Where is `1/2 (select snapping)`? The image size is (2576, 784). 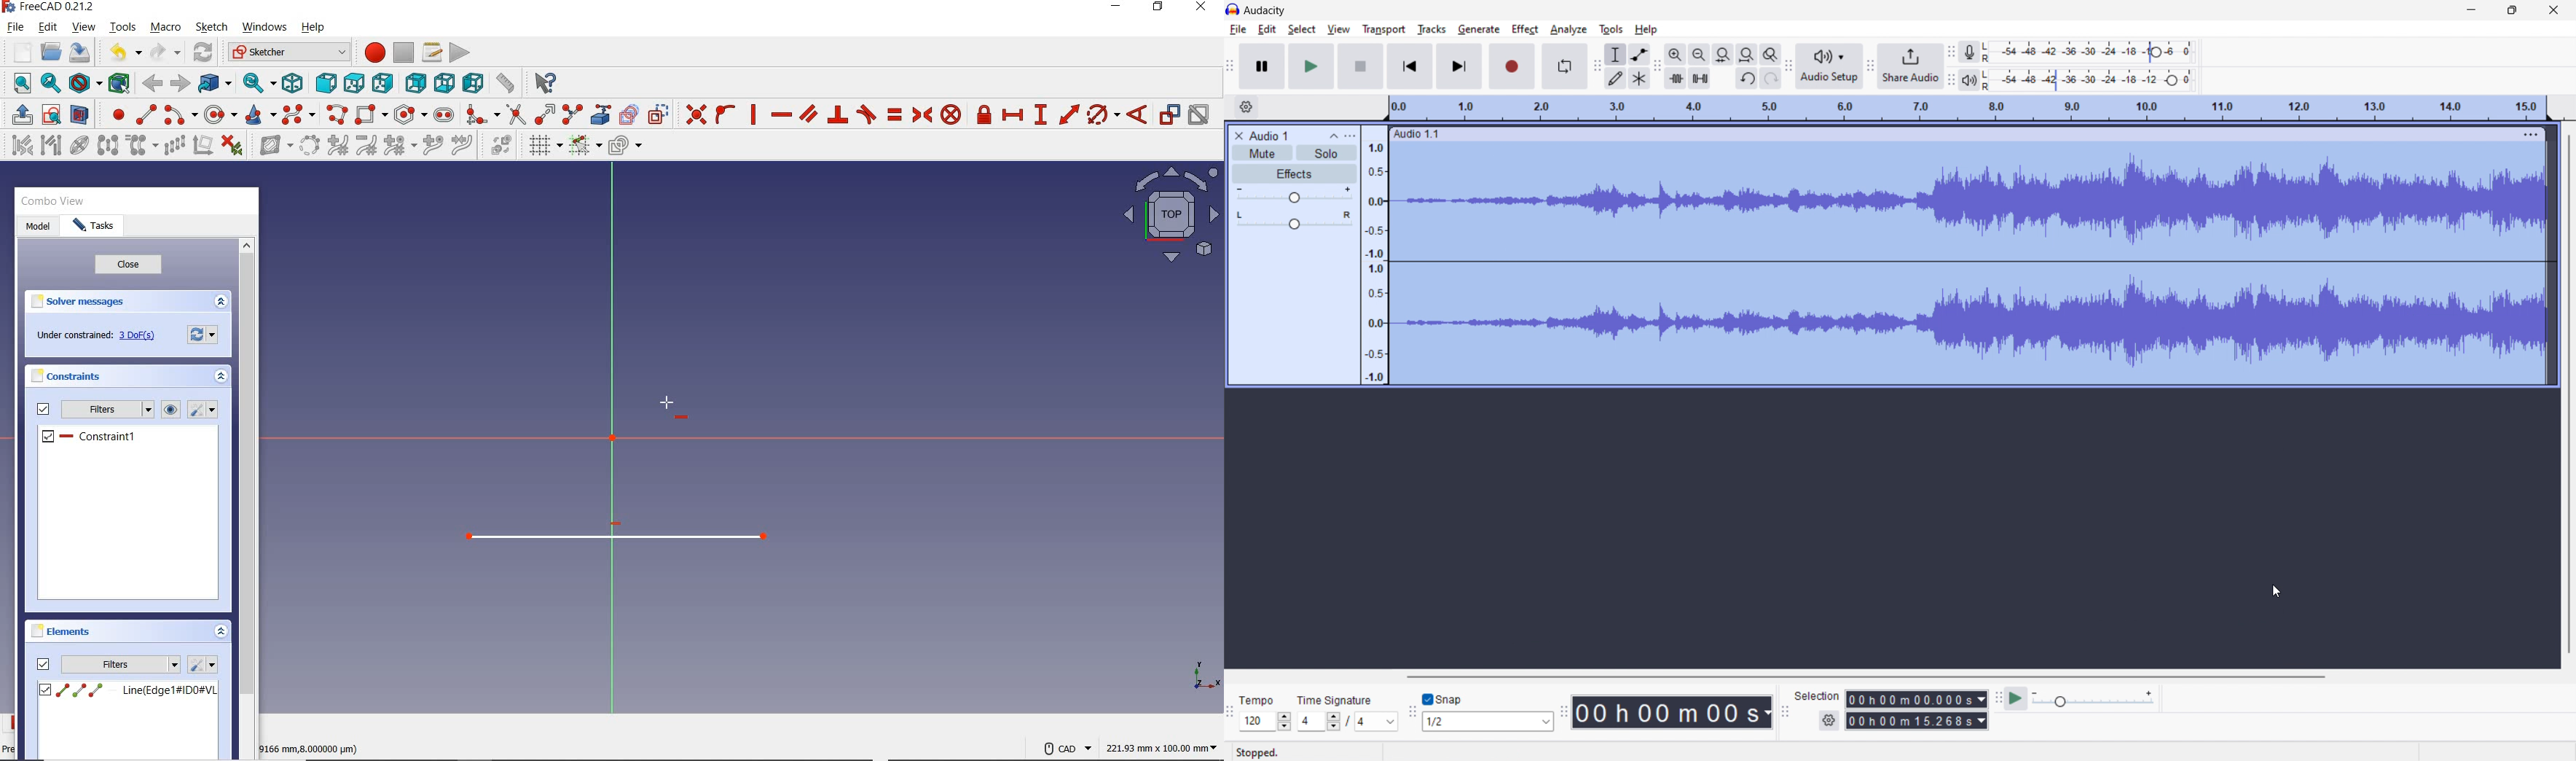
1/2 (select snapping) is located at coordinates (1489, 721).